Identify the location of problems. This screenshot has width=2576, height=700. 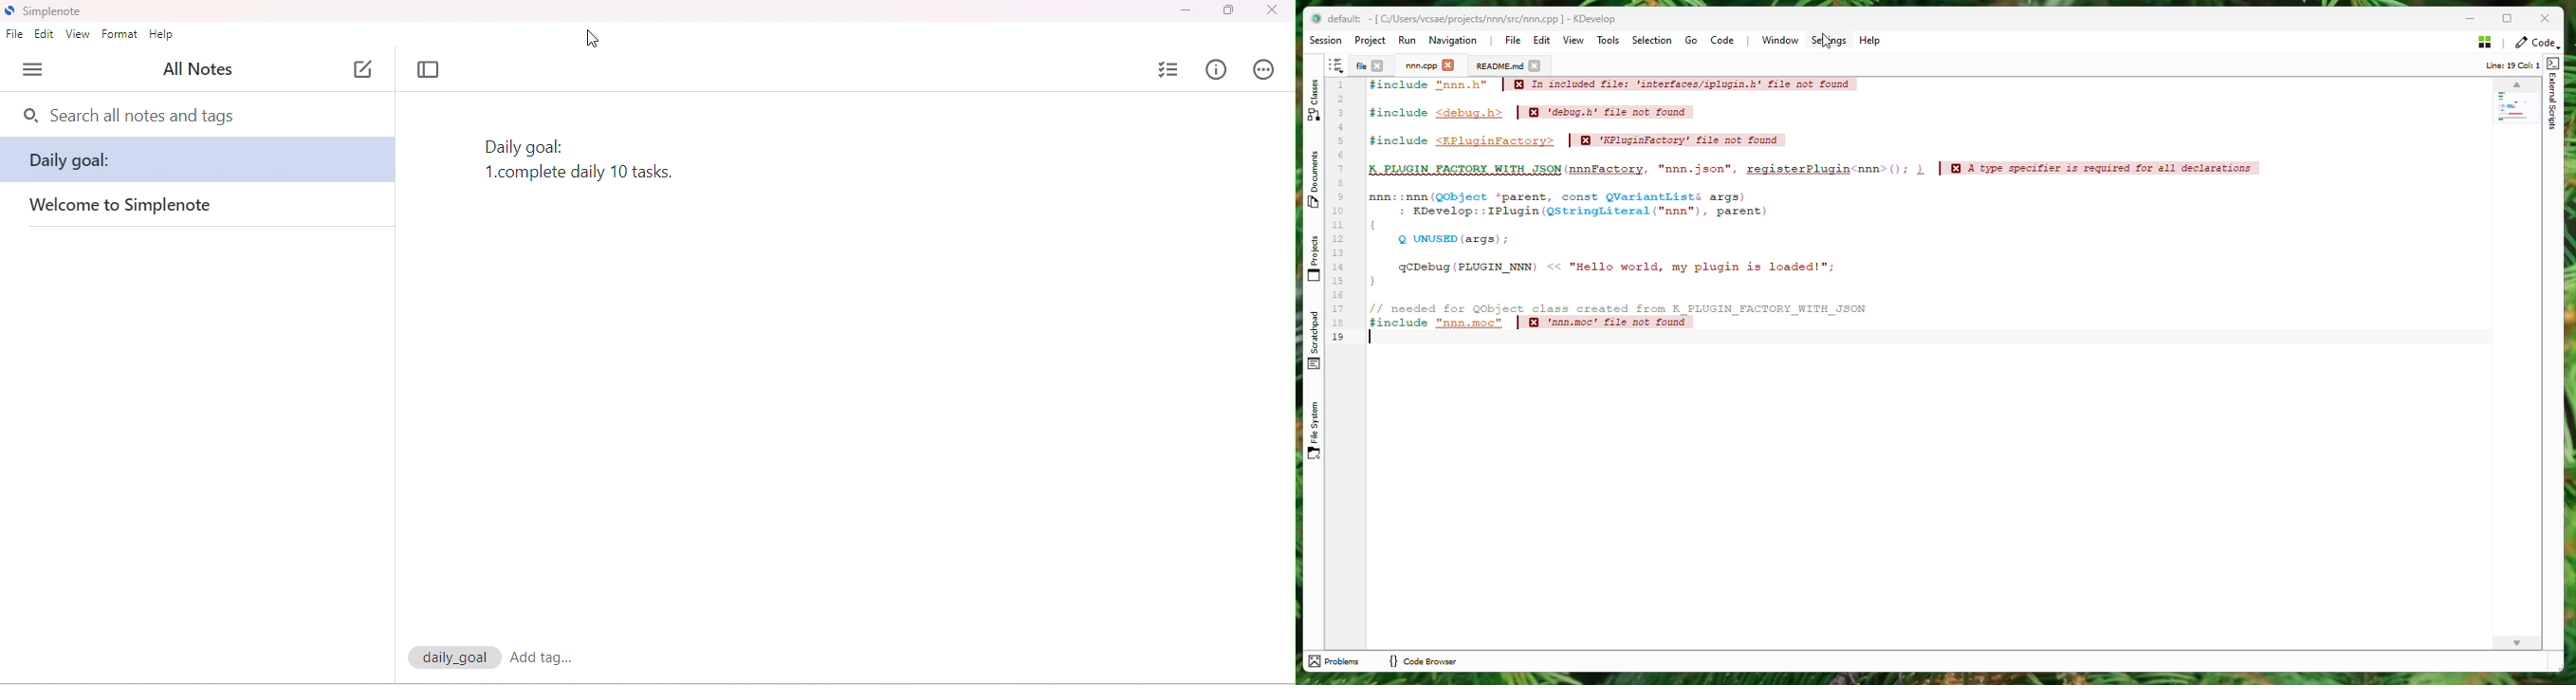
(1339, 660).